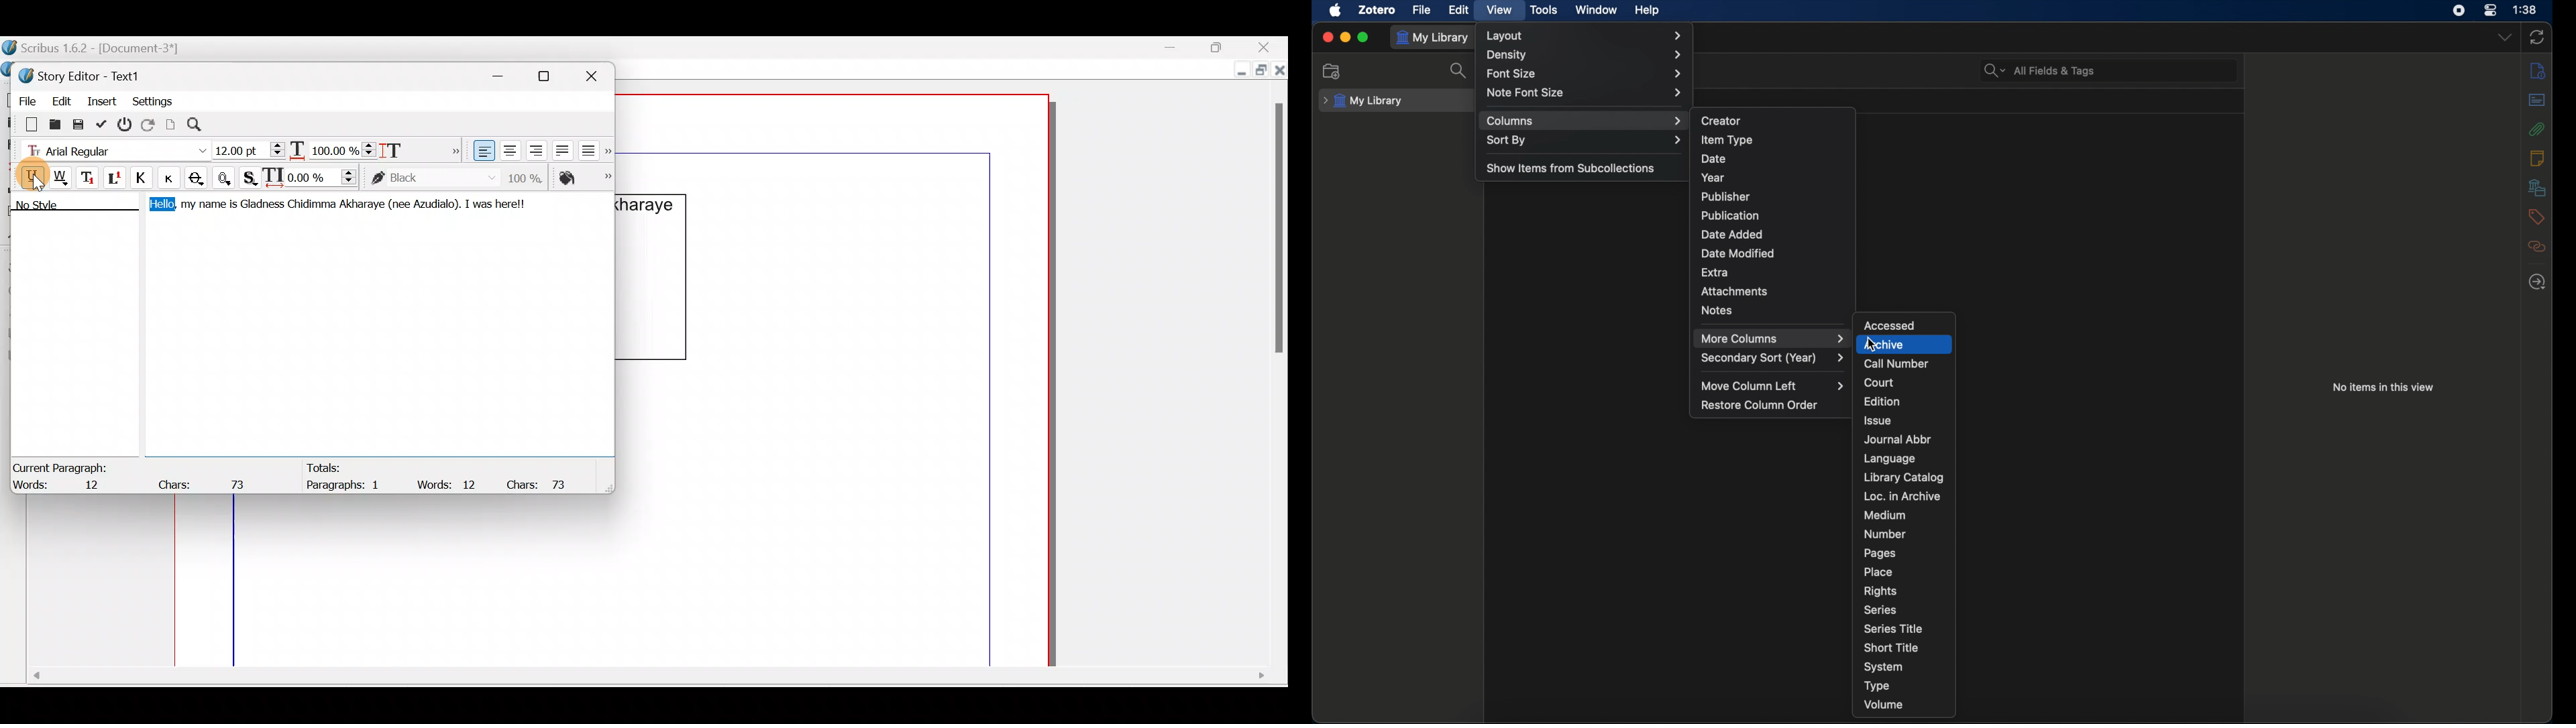 Image resolution: width=2576 pixels, height=728 pixels. I want to click on Settings, so click(152, 100).